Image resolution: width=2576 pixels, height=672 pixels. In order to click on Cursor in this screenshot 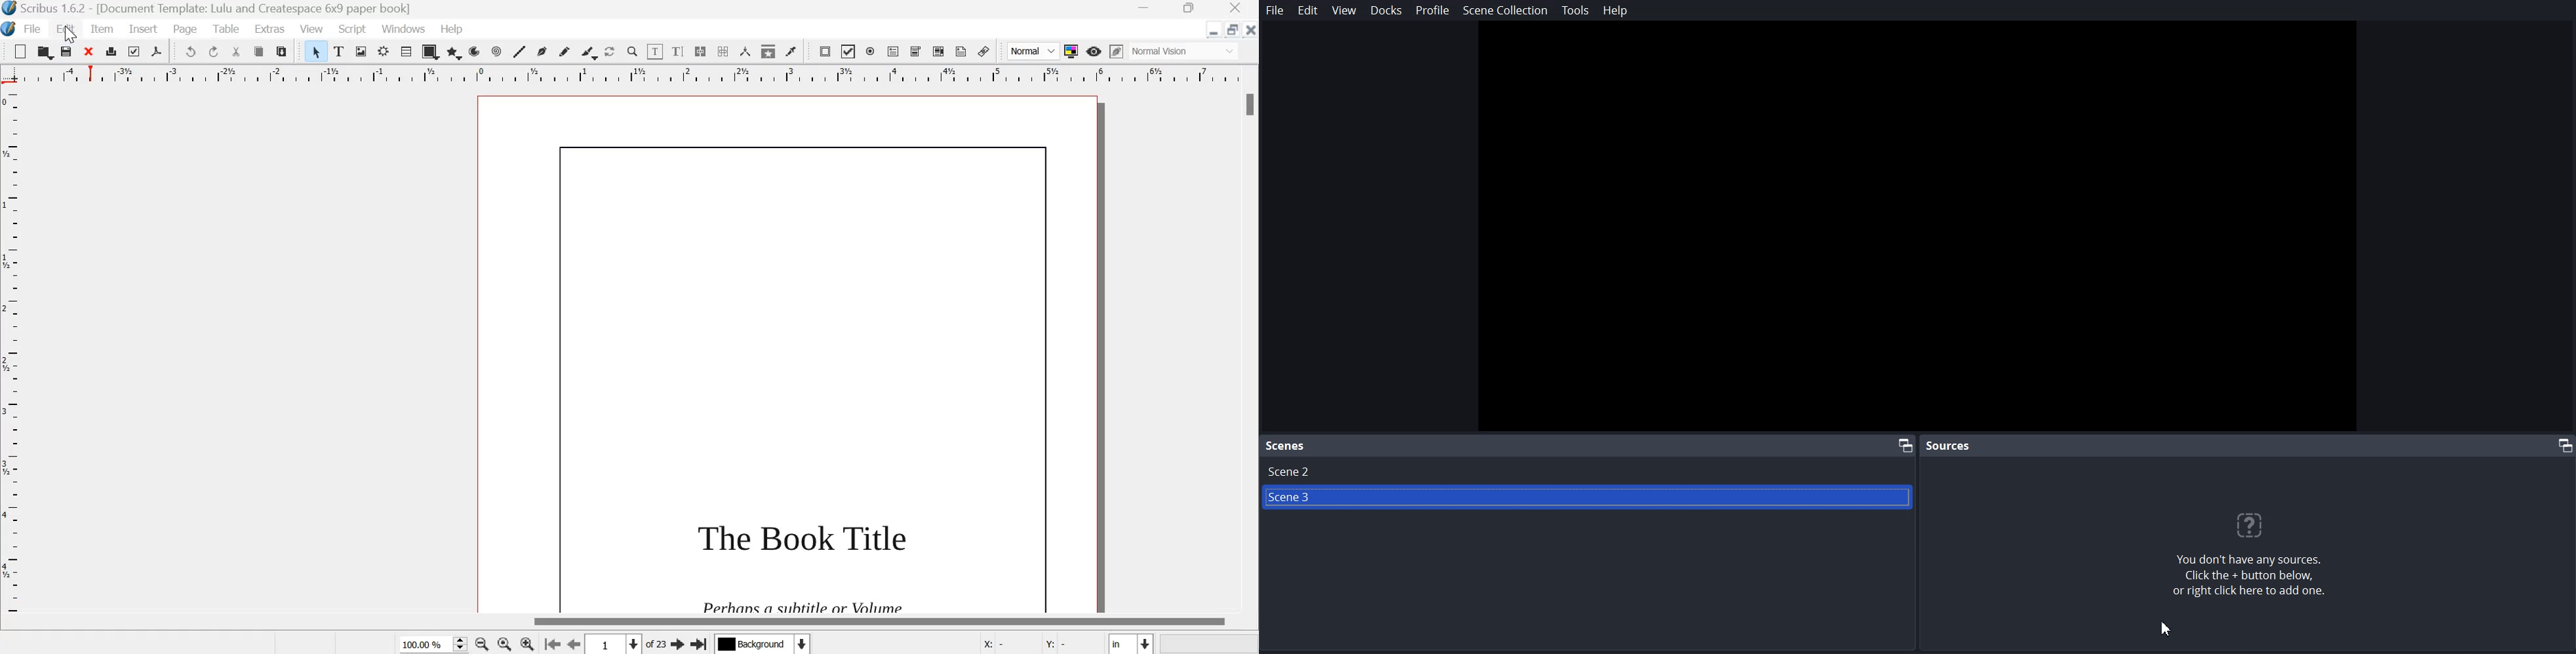, I will do `click(2166, 628)`.